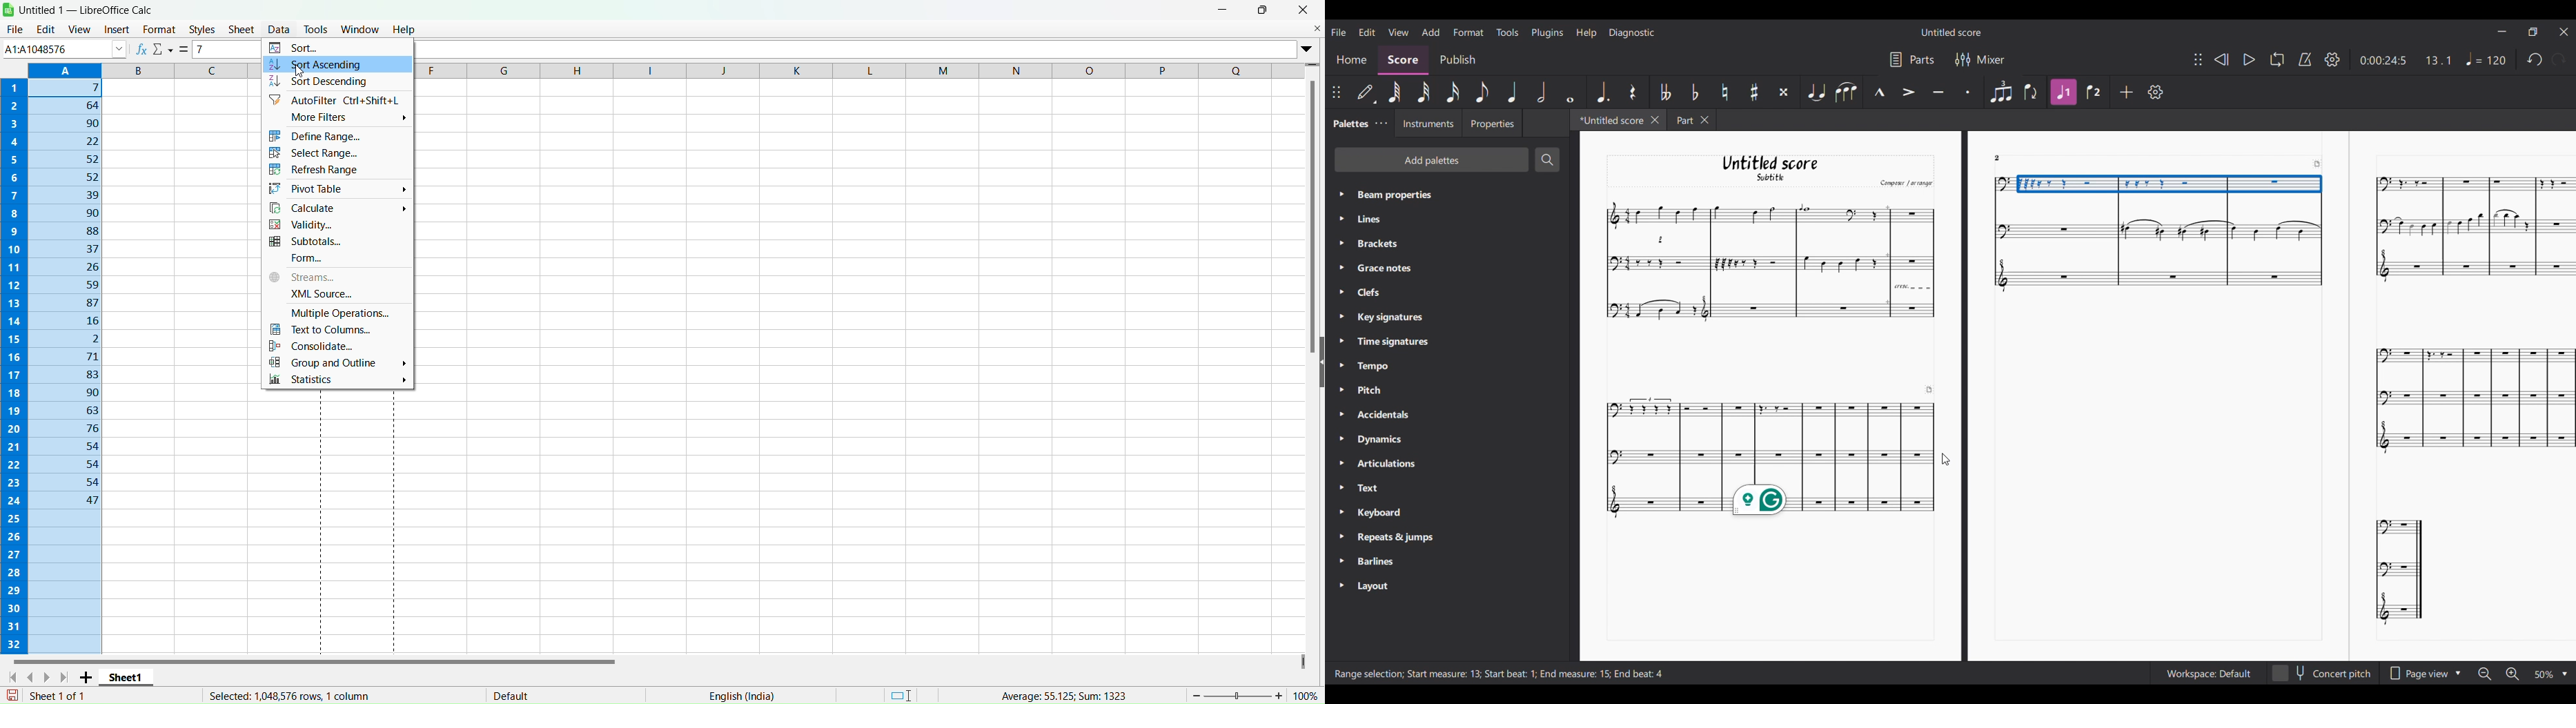  I want to click on Data, so click(279, 22).